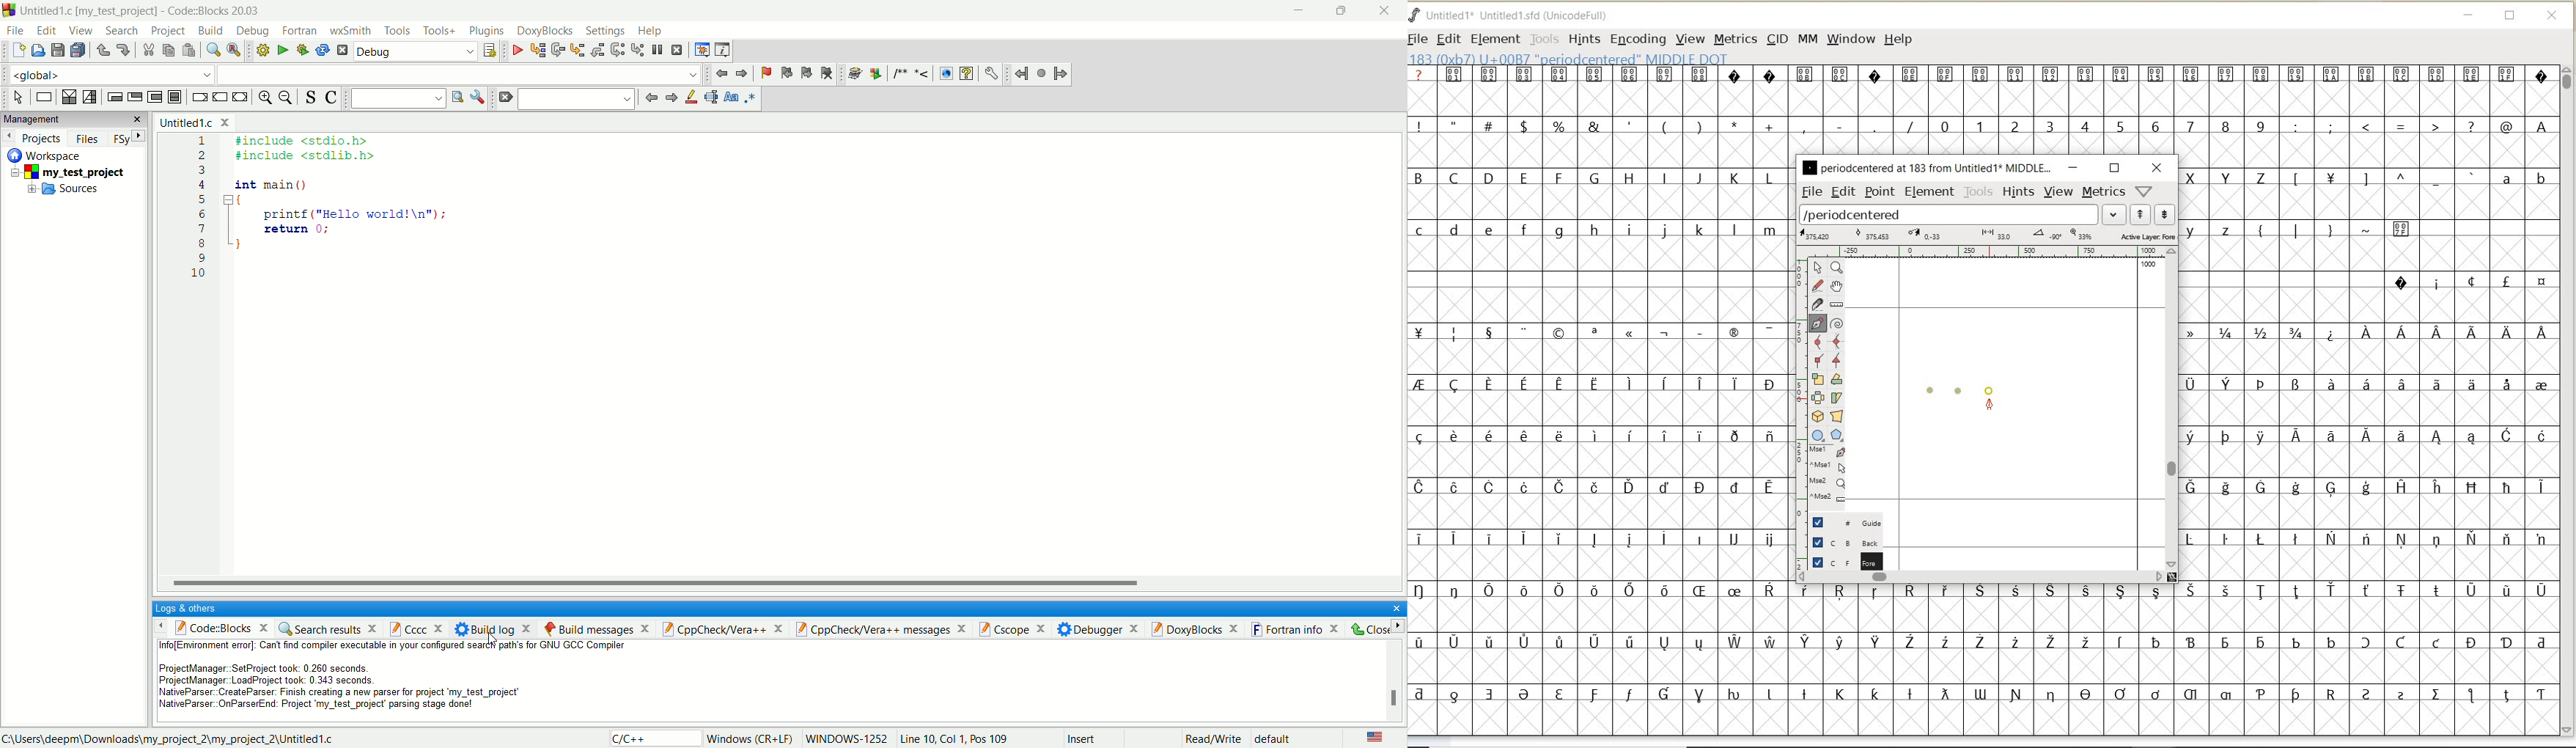 The width and height of the screenshot is (2576, 756). What do you see at coordinates (1818, 322) in the screenshot?
I see `add a point, then drag out its control points` at bounding box center [1818, 322].